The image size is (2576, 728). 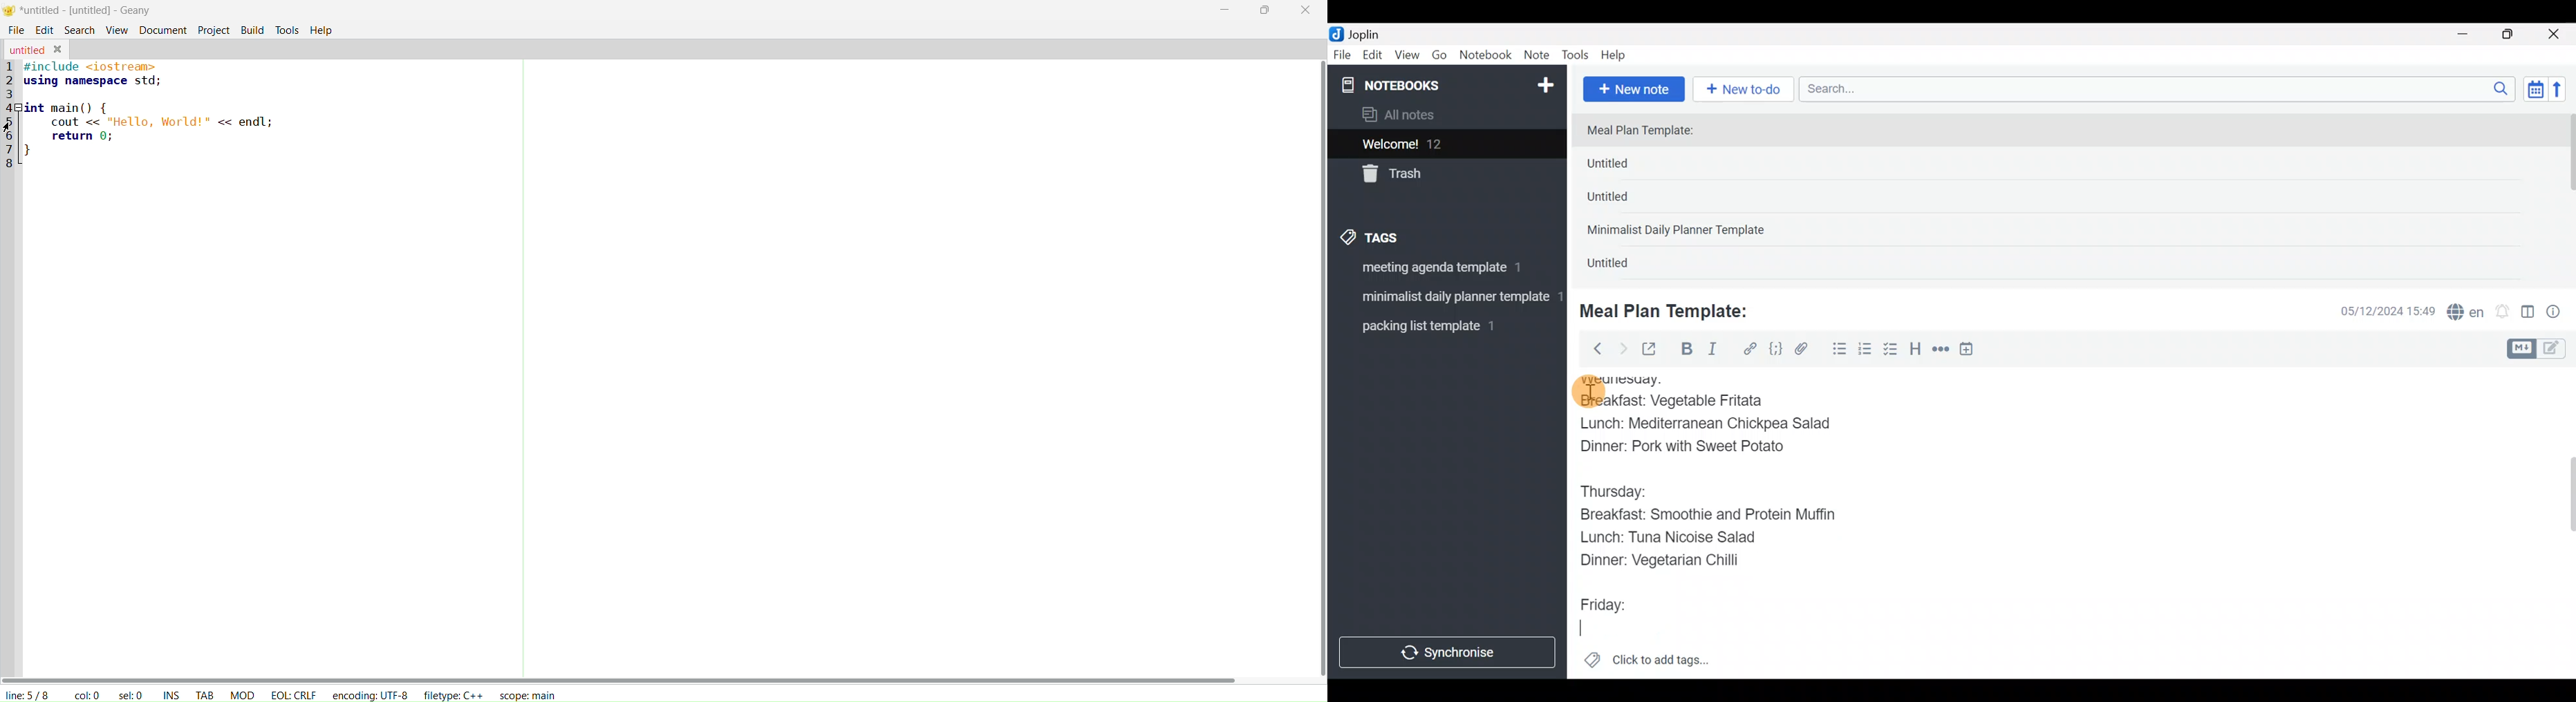 What do you see at coordinates (1916, 351) in the screenshot?
I see `Heading` at bounding box center [1916, 351].